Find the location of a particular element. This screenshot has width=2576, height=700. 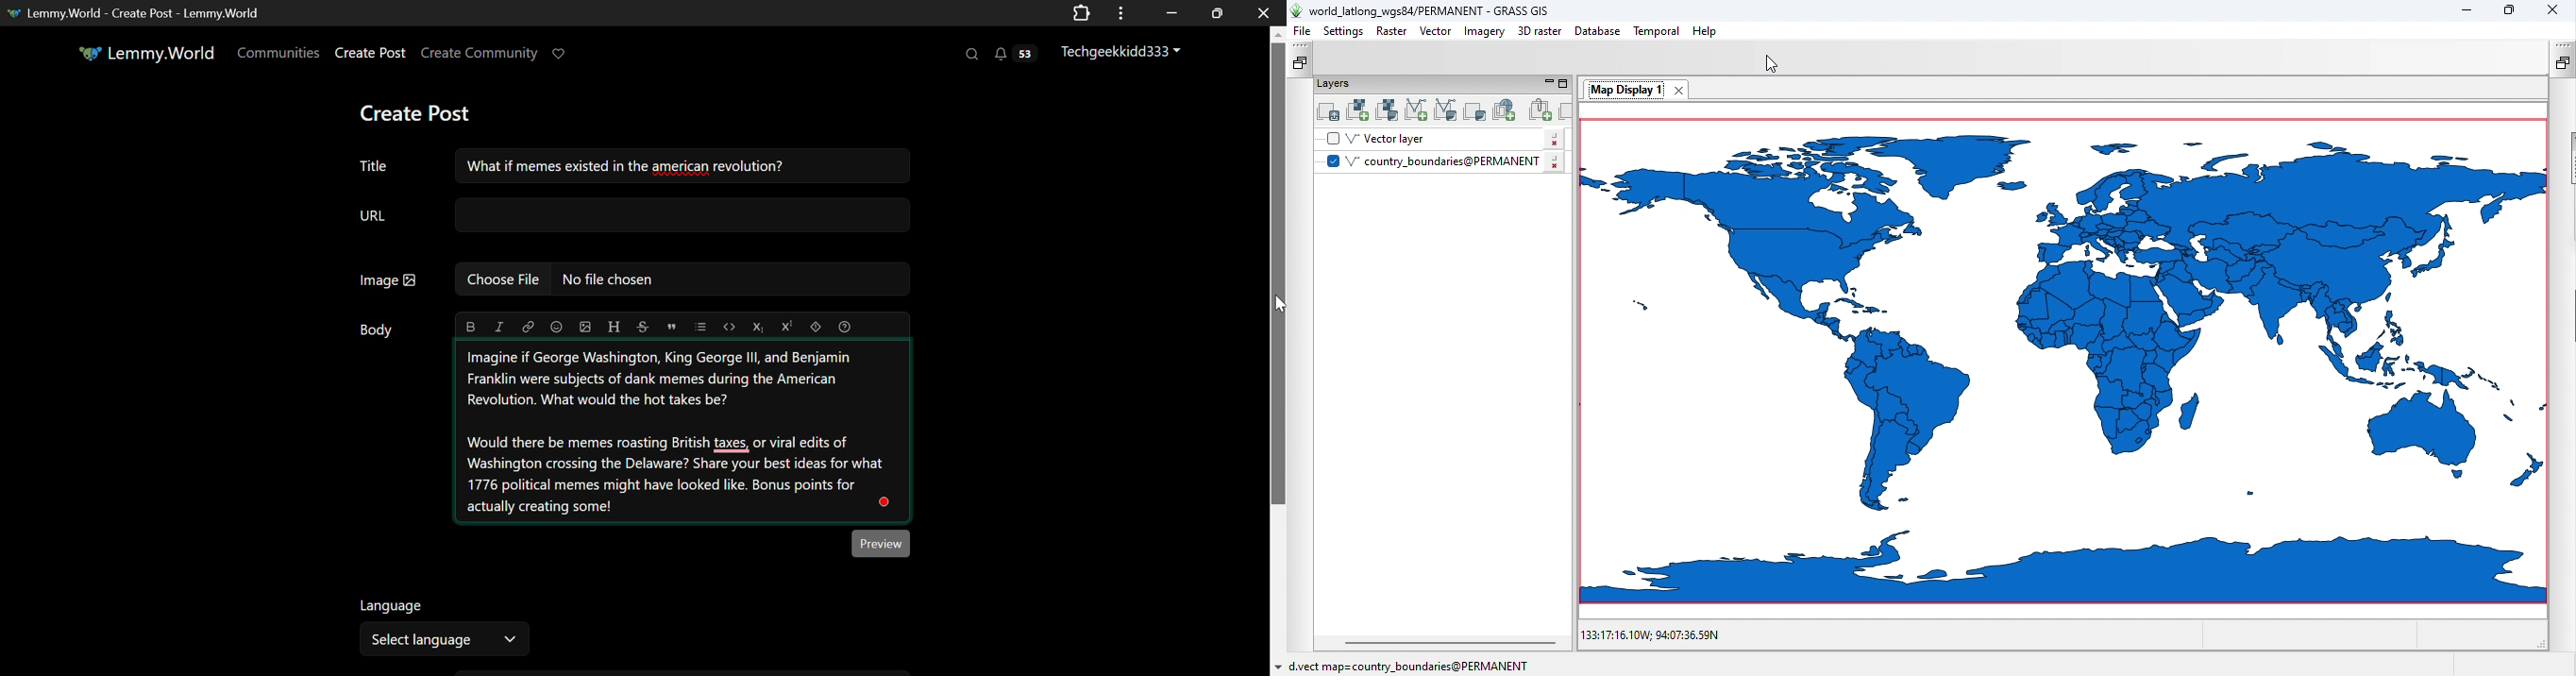

Maximize is located at coordinates (1566, 83).